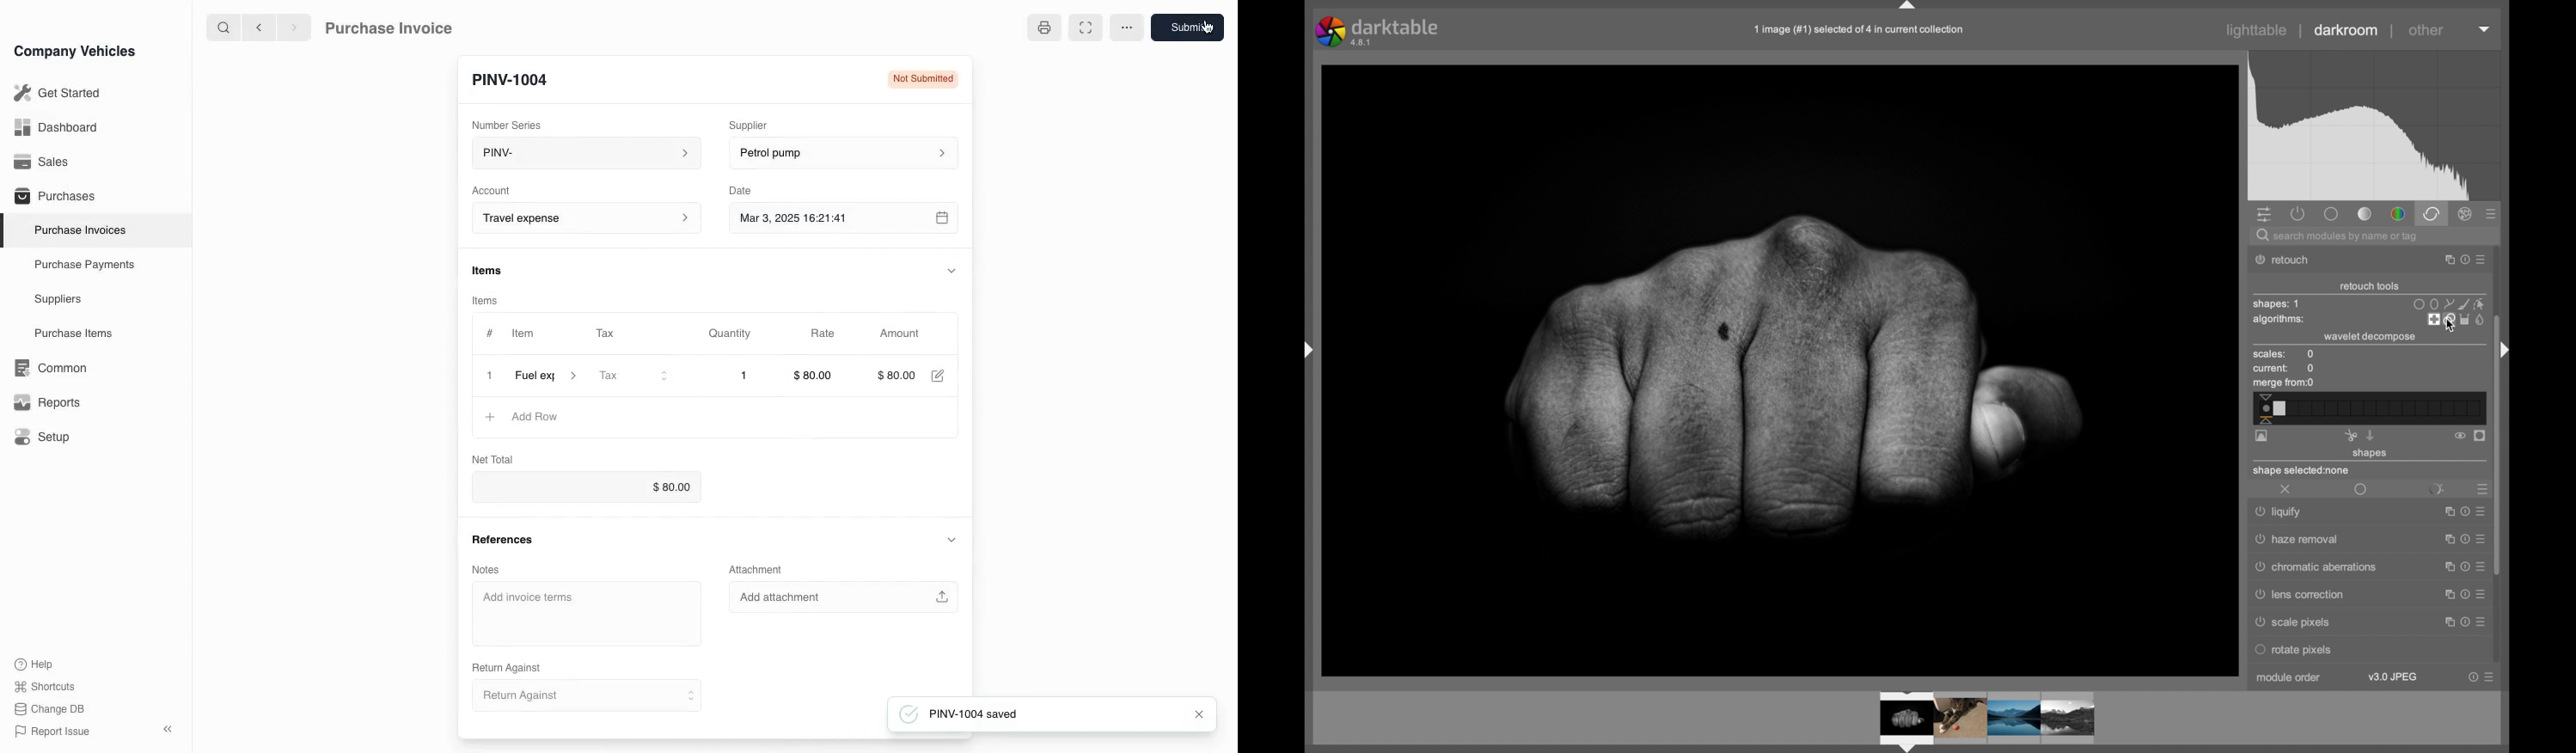 Image resolution: width=2576 pixels, height=756 pixels. I want to click on Sales, so click(42, 162).